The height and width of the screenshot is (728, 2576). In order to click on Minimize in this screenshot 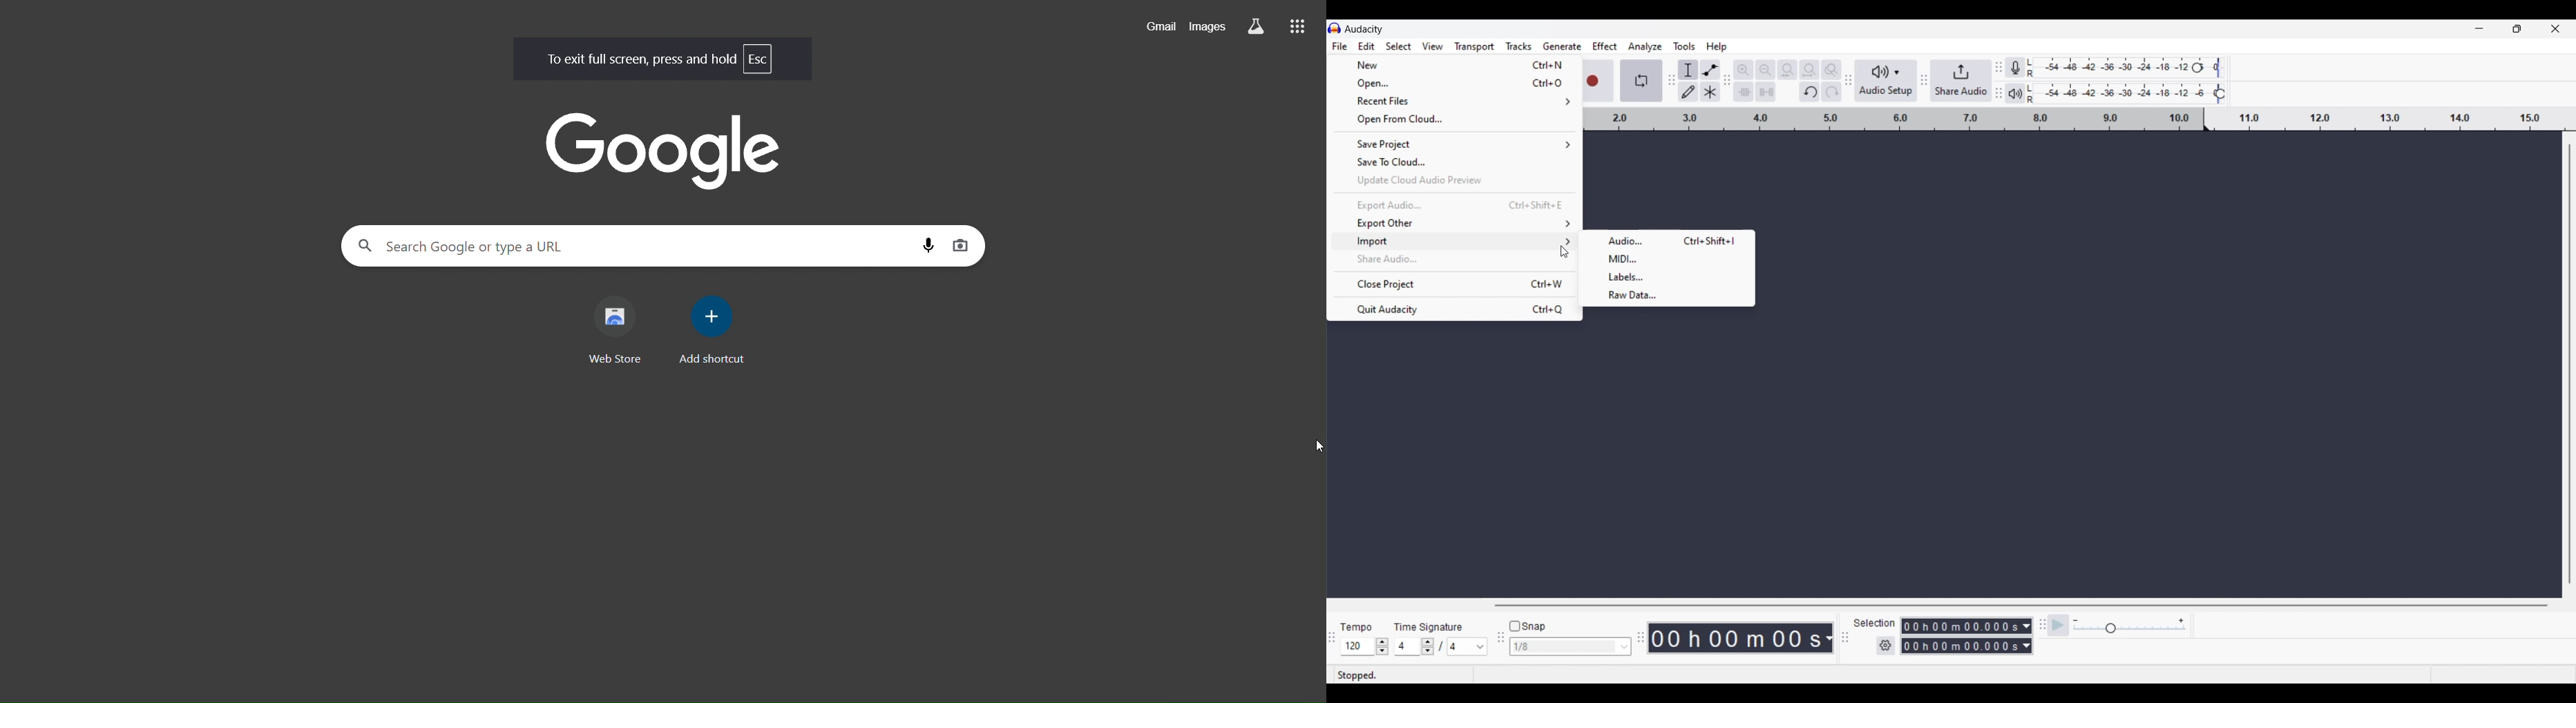, I will do `click(2480, 29)`.